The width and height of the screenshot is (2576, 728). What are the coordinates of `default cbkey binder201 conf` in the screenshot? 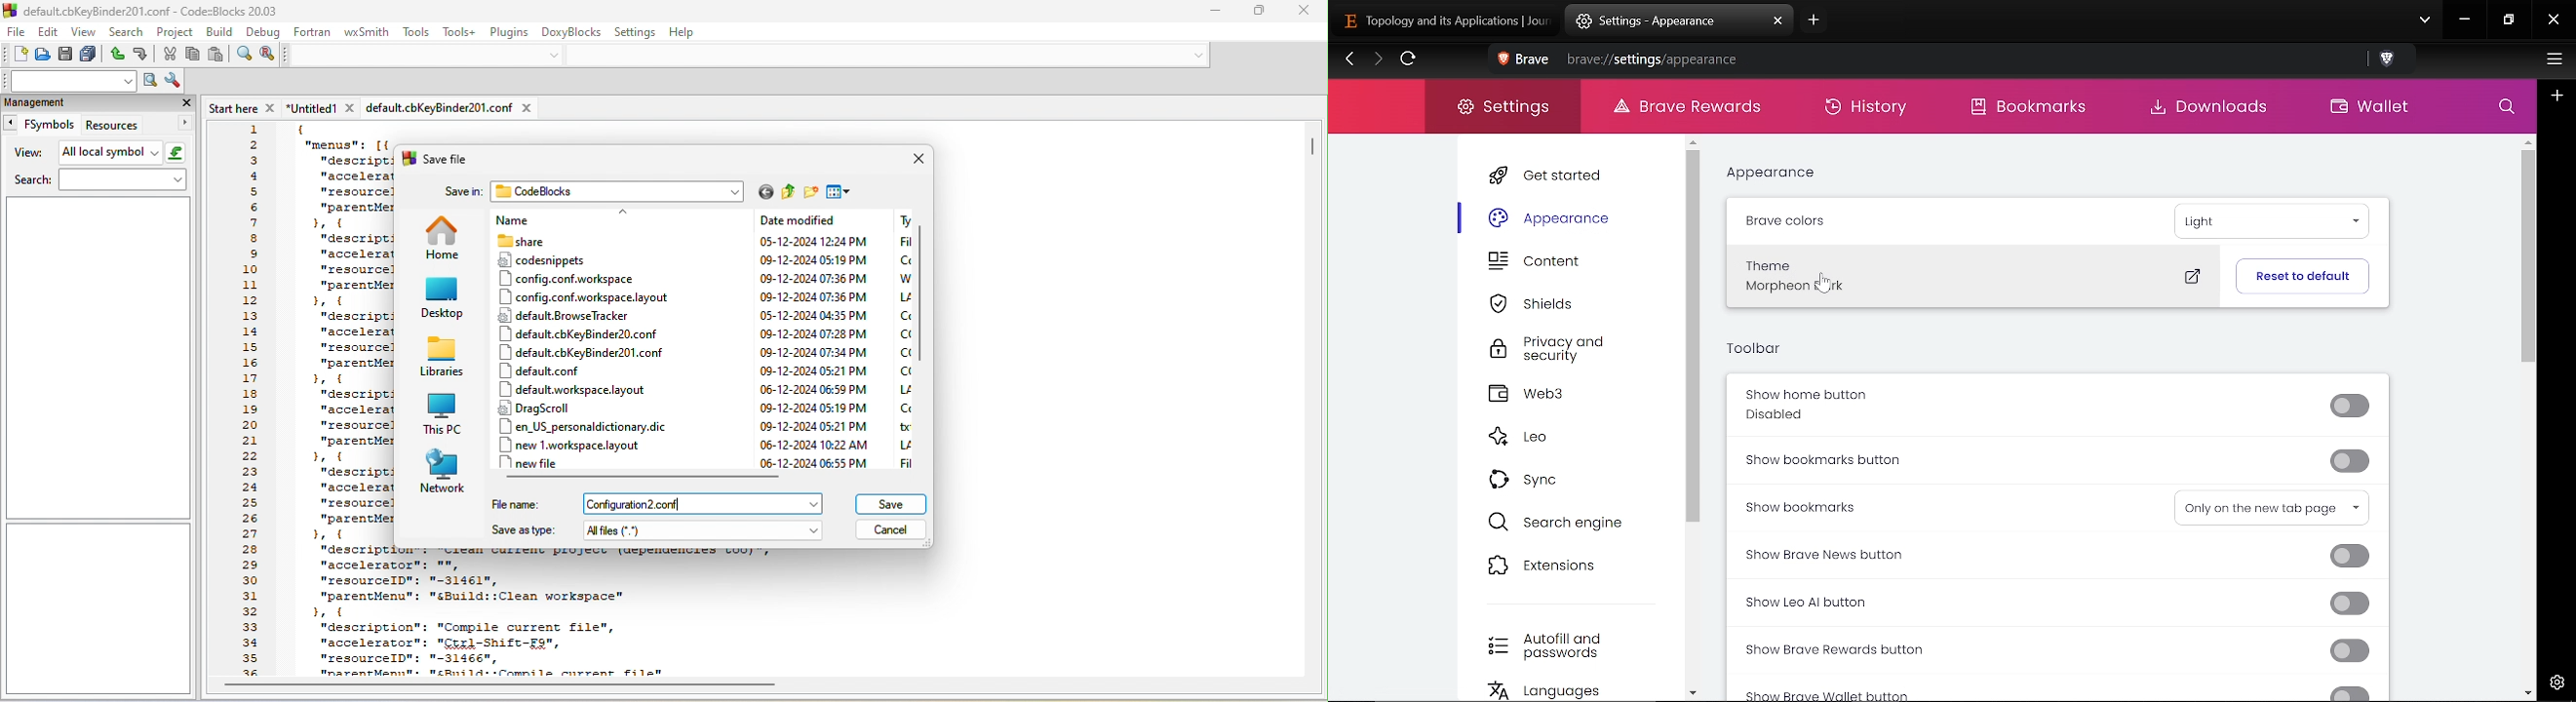 It's located at (586, 351).